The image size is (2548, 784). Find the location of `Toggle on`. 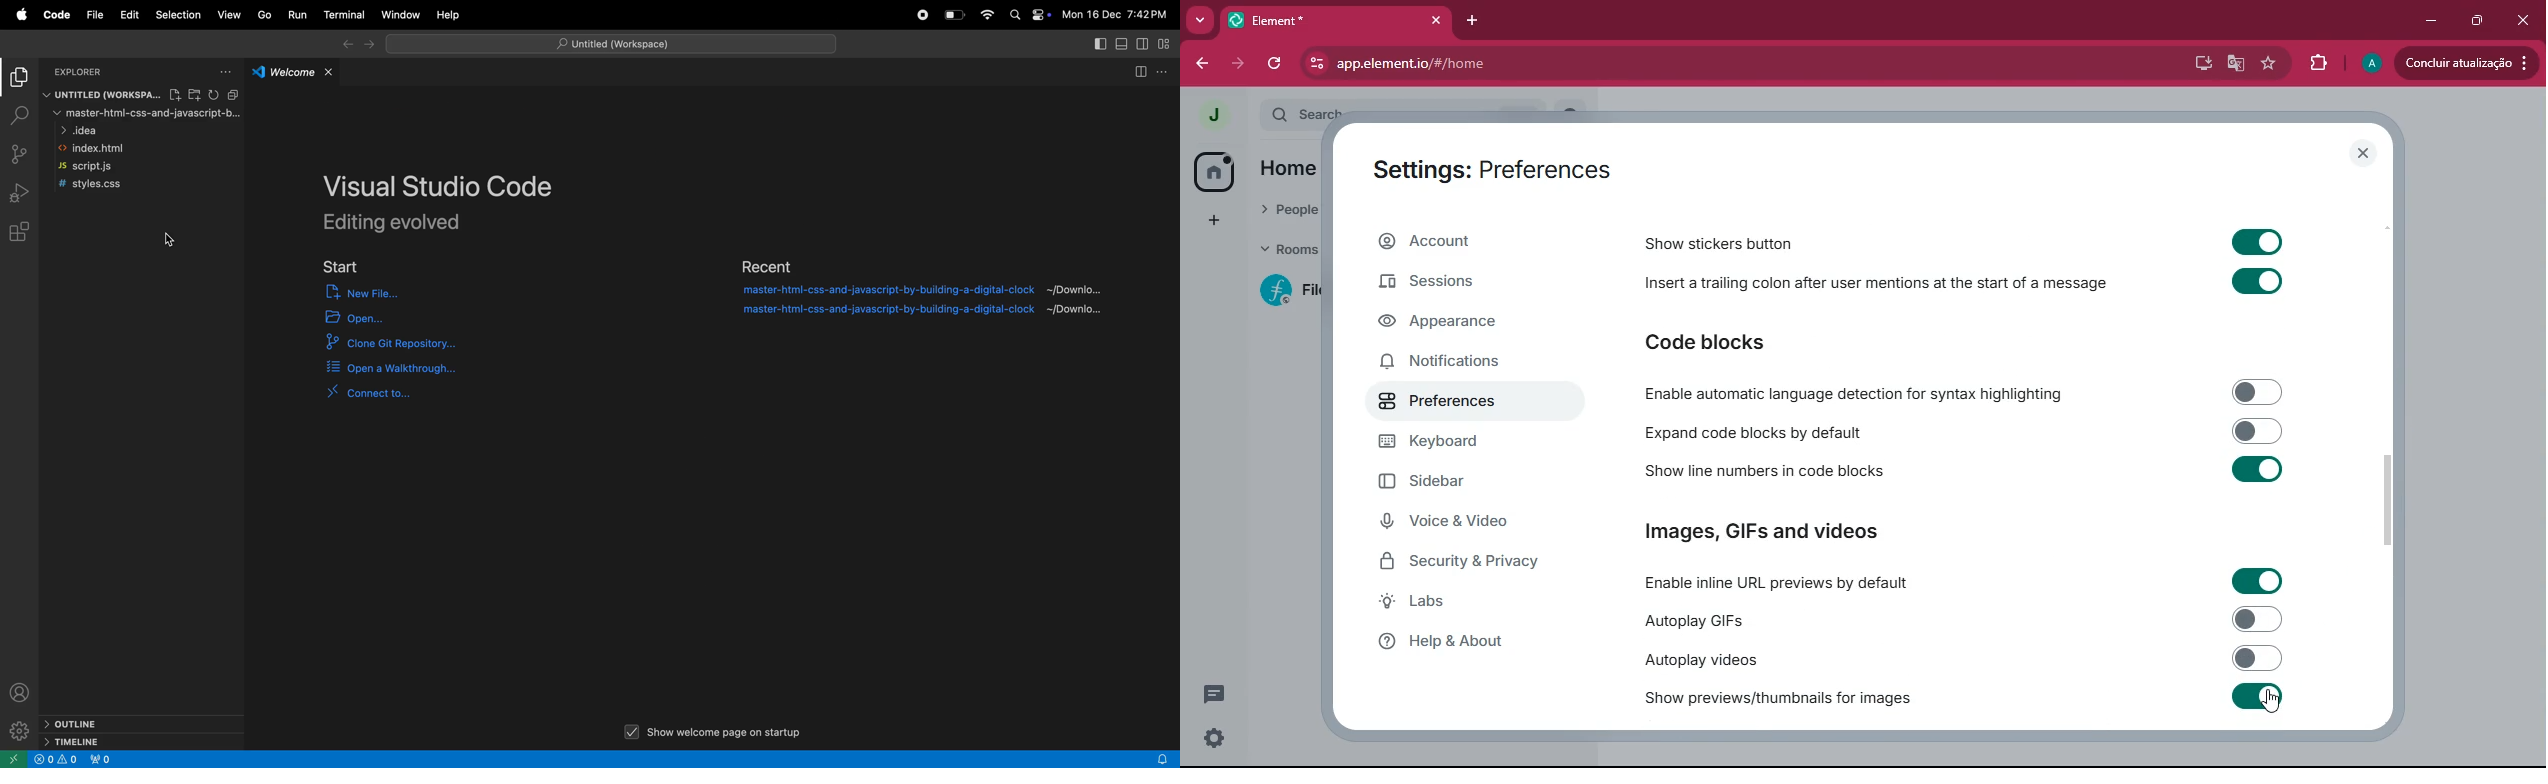

Toggle on is located at coordinates (2254, 579).